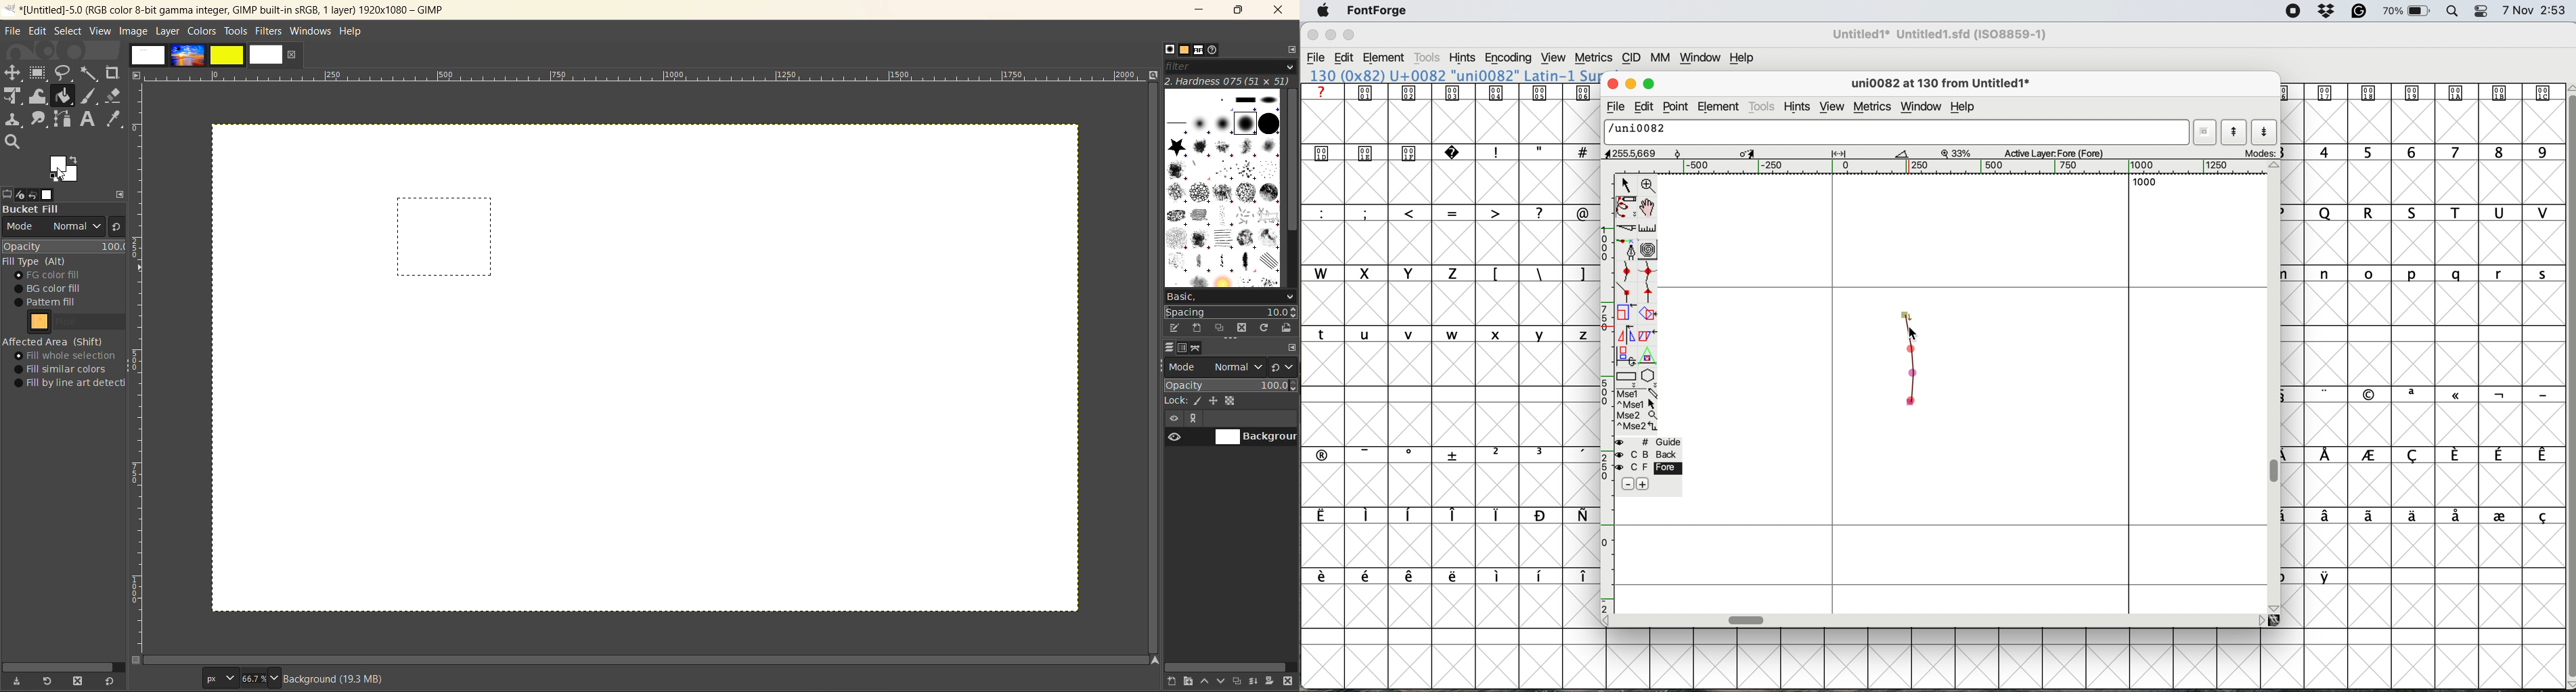  Describe the element at coordinates (1703, 59) in the screenshot. I see `window` at that location.